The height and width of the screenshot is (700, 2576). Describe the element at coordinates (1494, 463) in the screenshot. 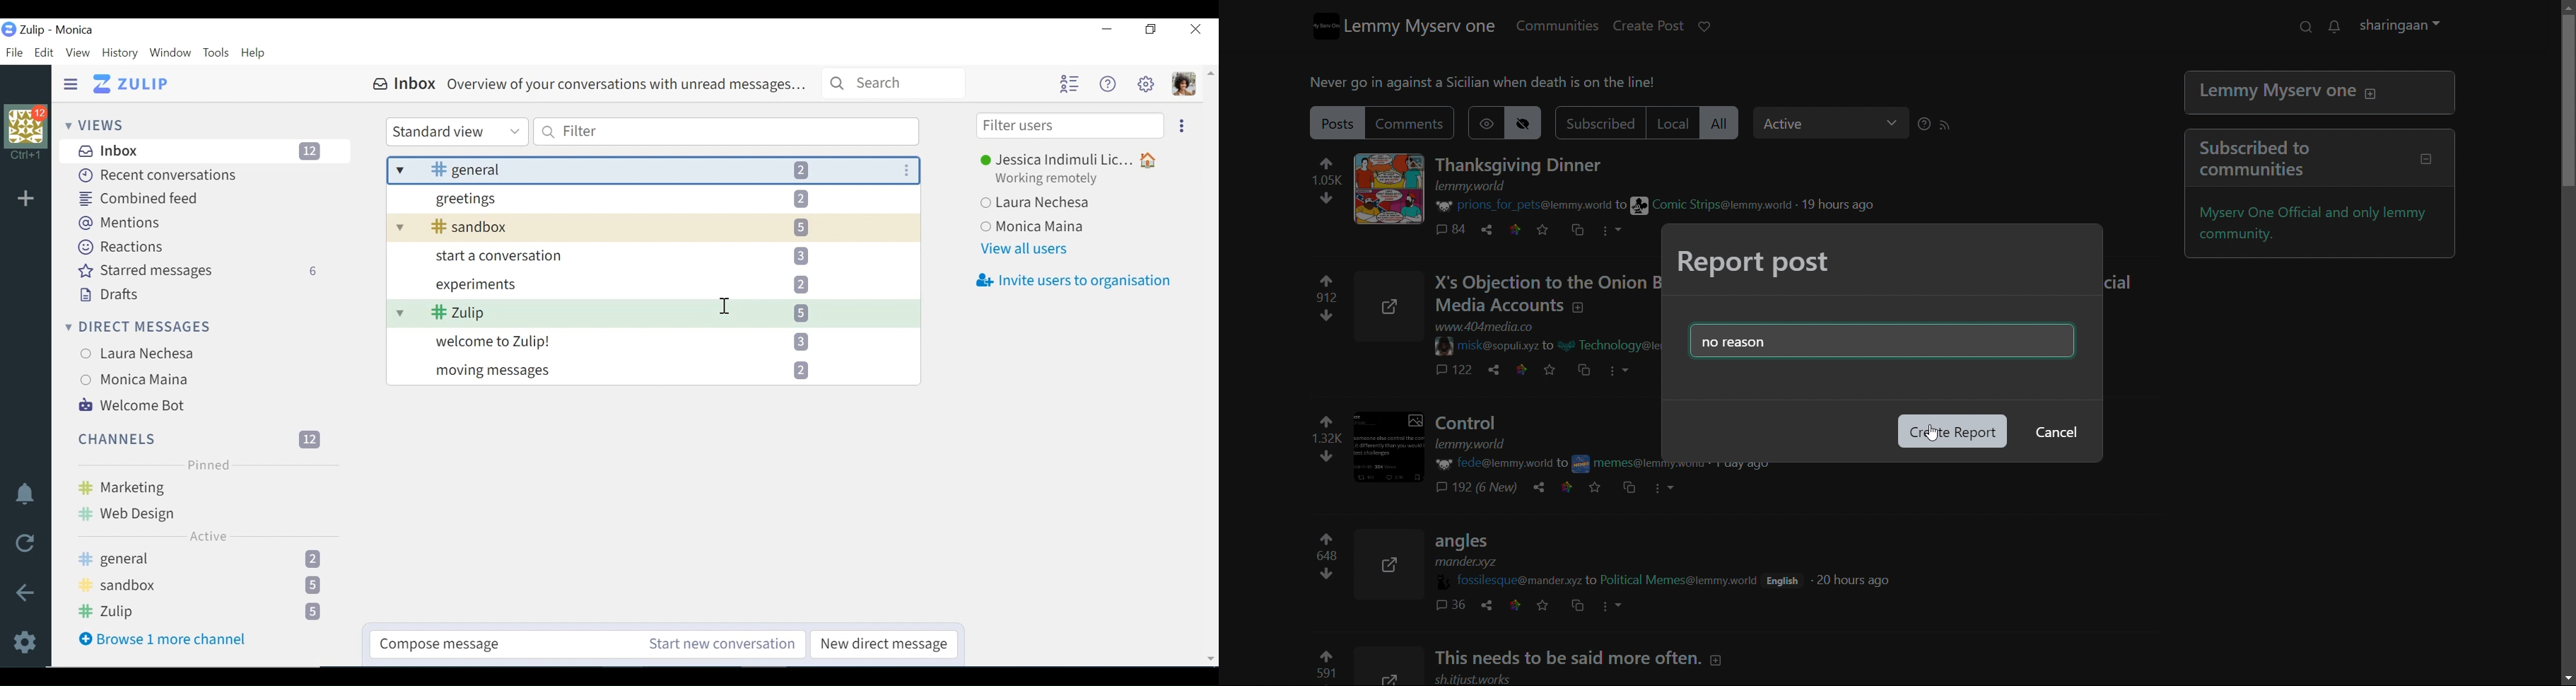

I see `username` at that location.